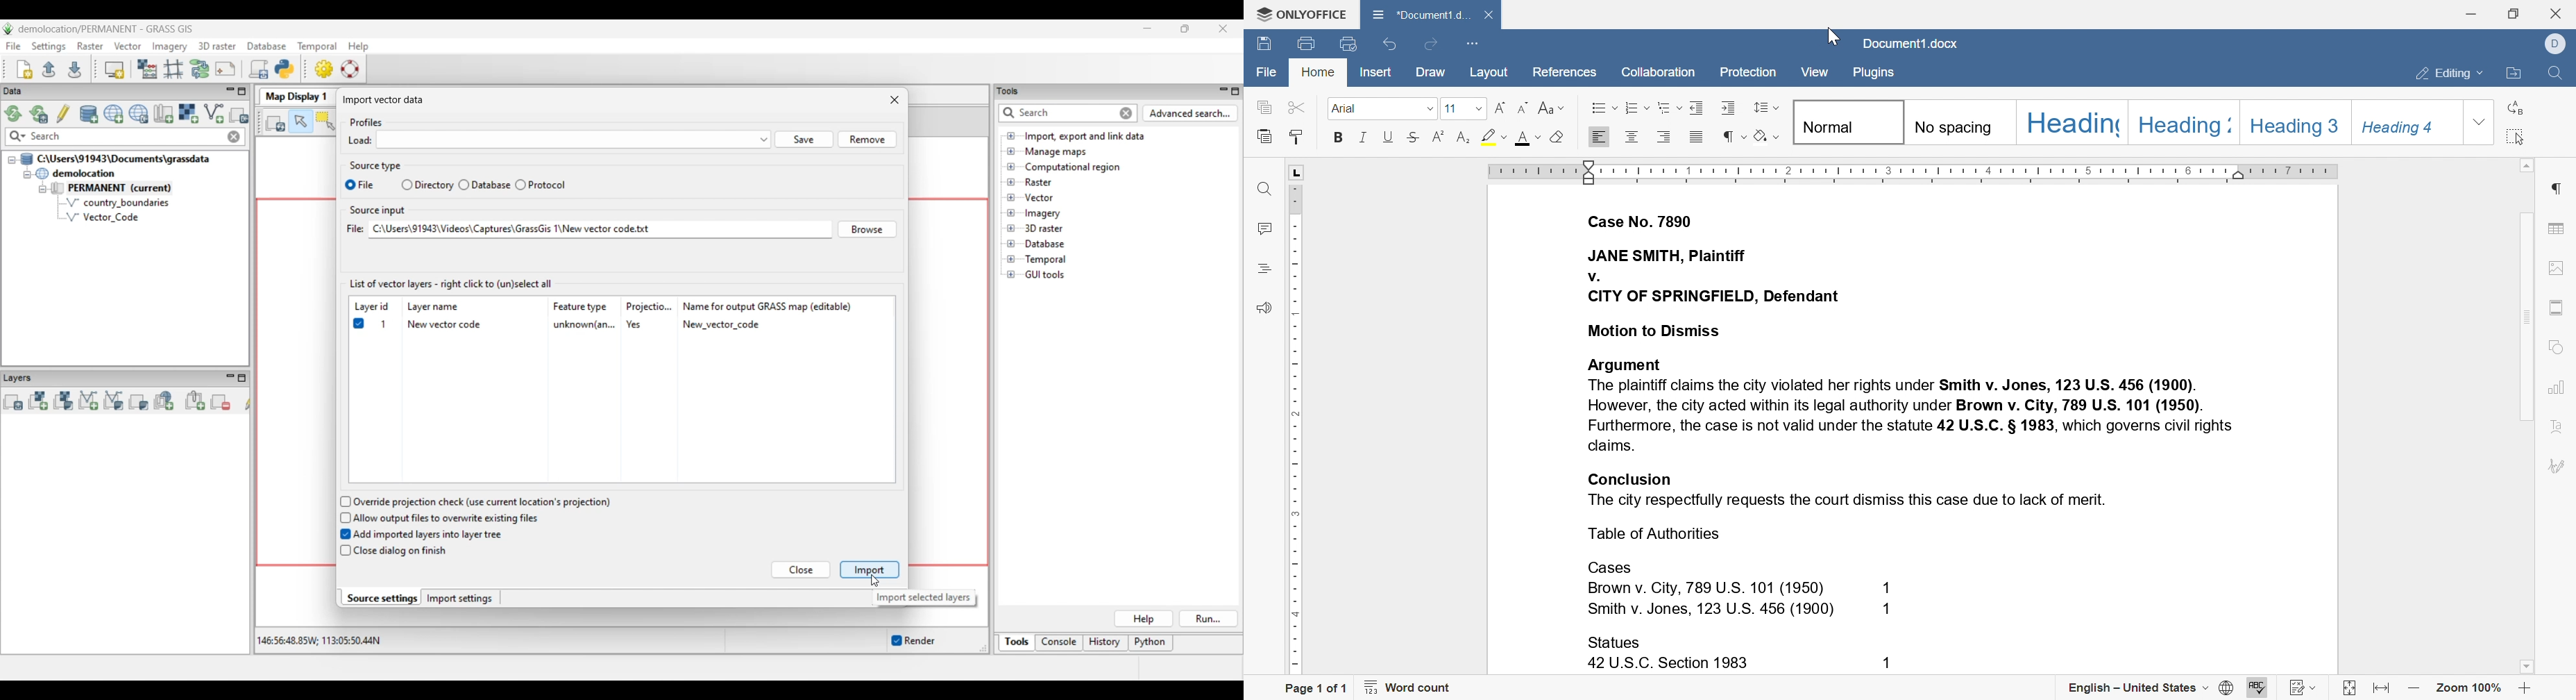 The image size is (2576, 700). What do you see at coordinates (1700, 106) in the screenshot?
I see `decrease indent` at bounding box center [1700, 106].